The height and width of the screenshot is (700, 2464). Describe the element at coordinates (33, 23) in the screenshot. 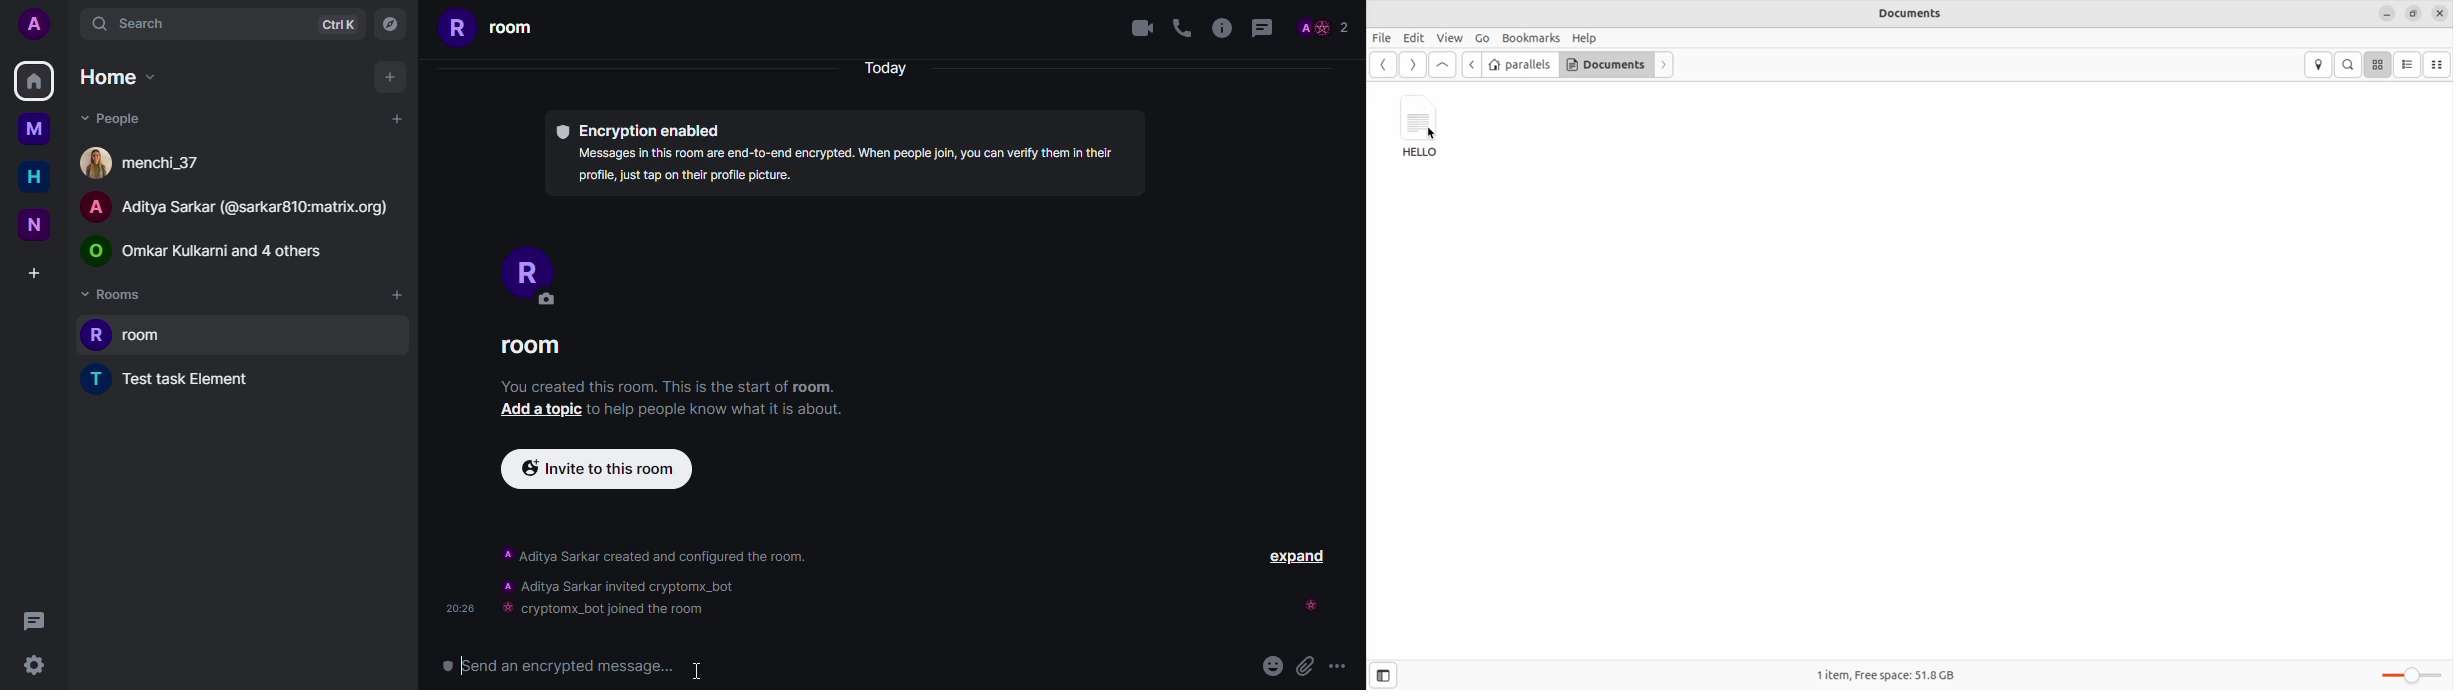

I see `add profile picture` at that location.